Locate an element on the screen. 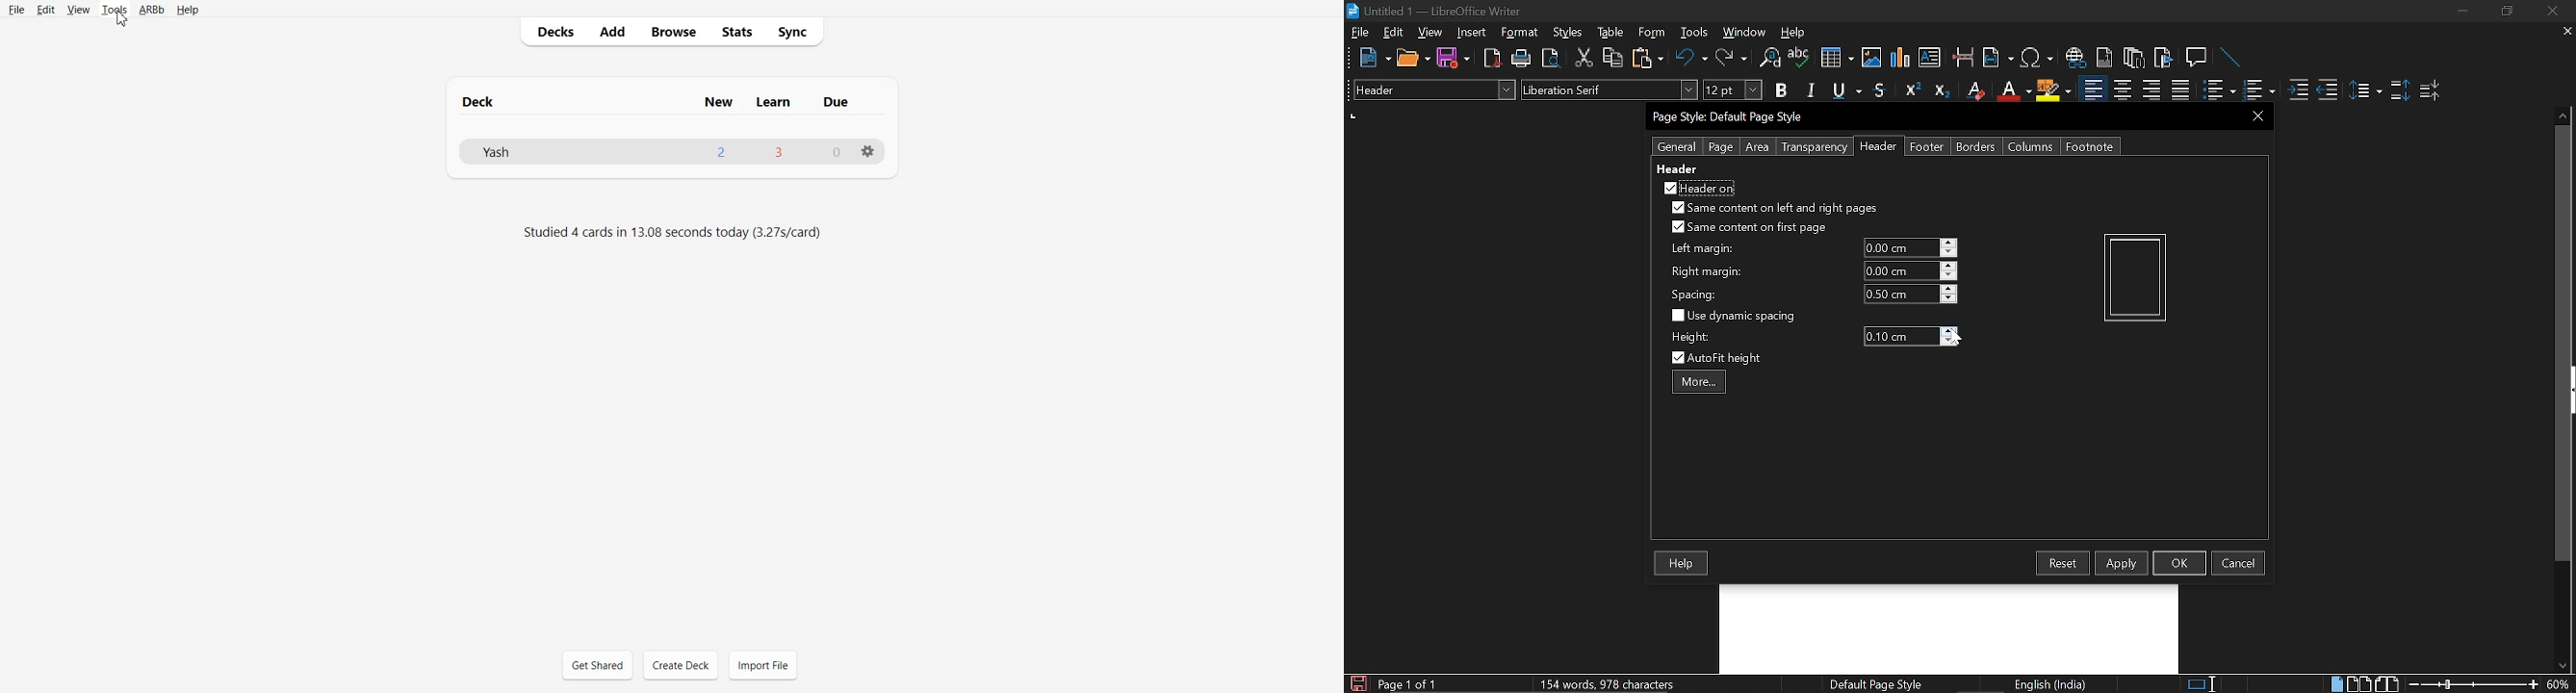  Browse is located at coordinates (673, 31).